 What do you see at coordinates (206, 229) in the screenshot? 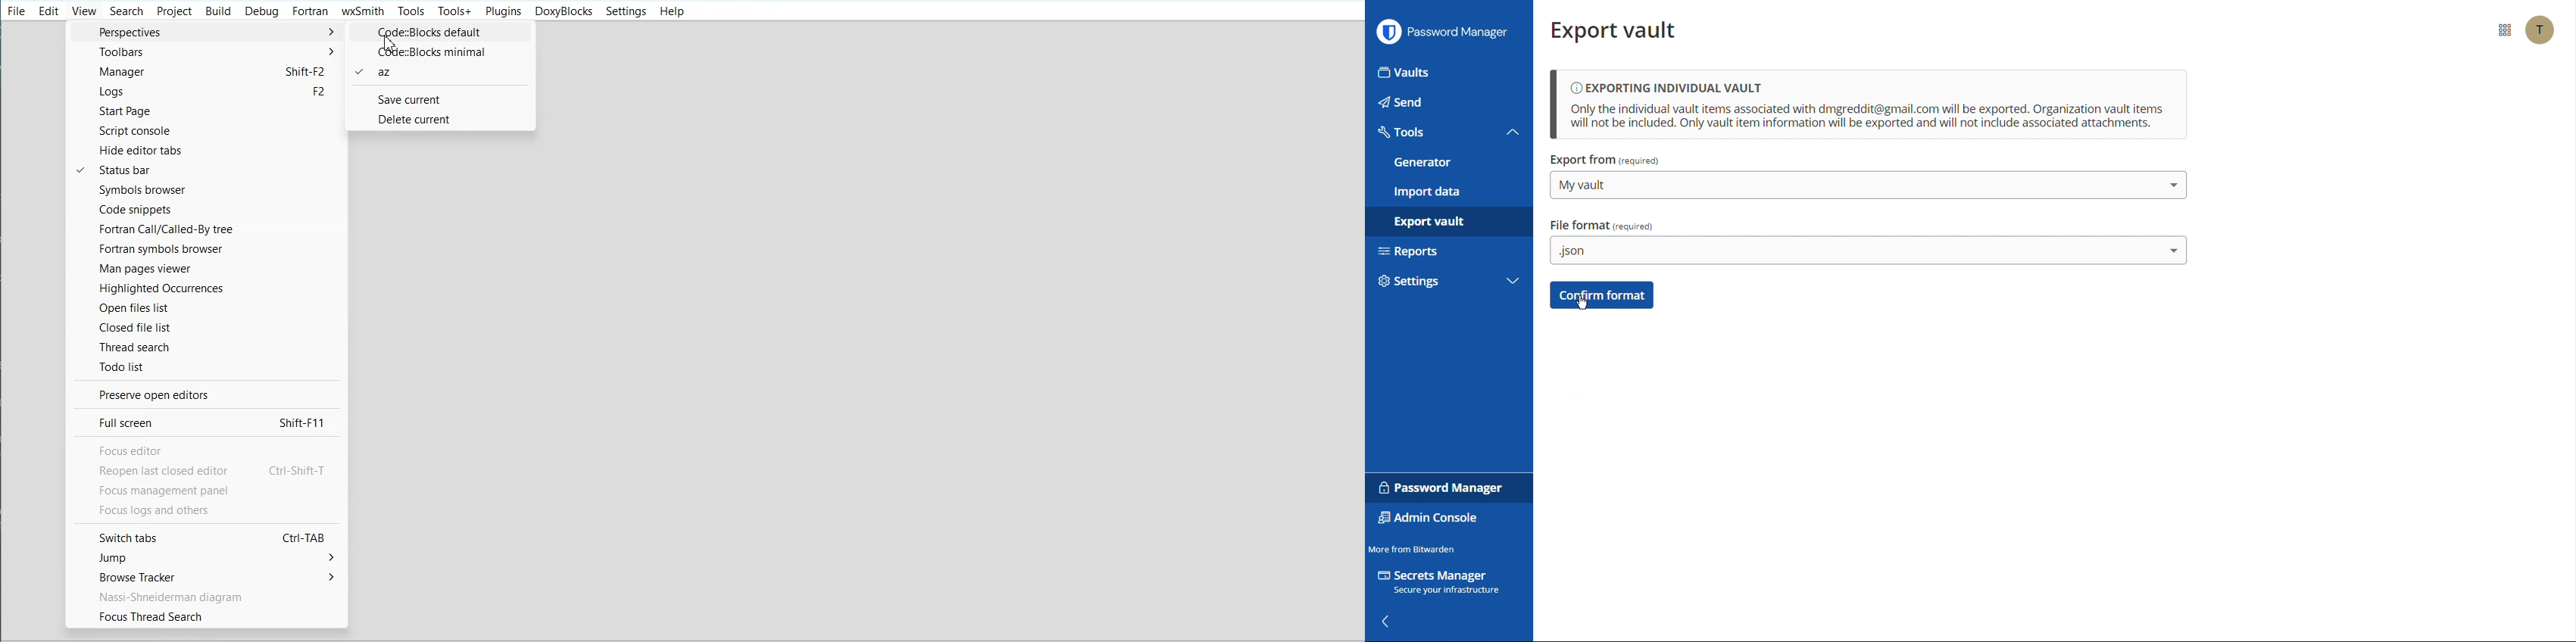
I see `Fortran call` at bounding box center [206, 229].